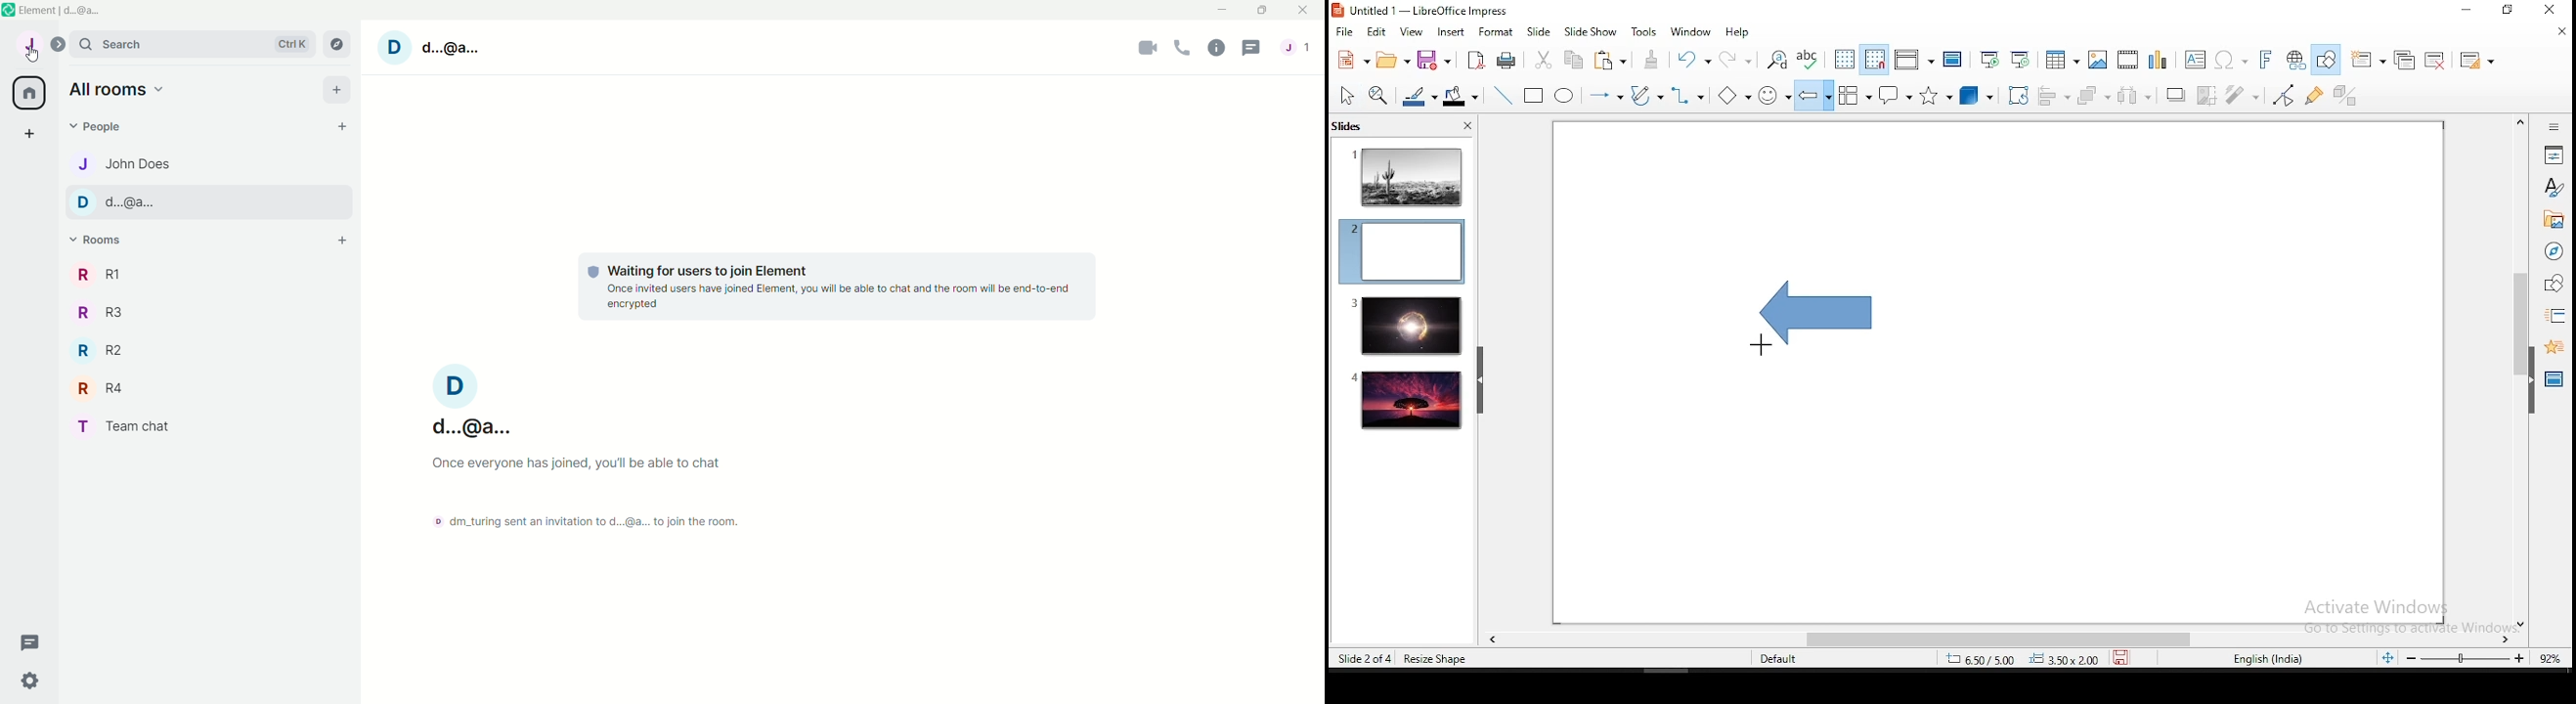 The width and height of the screenshot is (2576, 728). Describe the element at coordinates (2438, 61) in the screenshot. I see `delete slide` at that location.